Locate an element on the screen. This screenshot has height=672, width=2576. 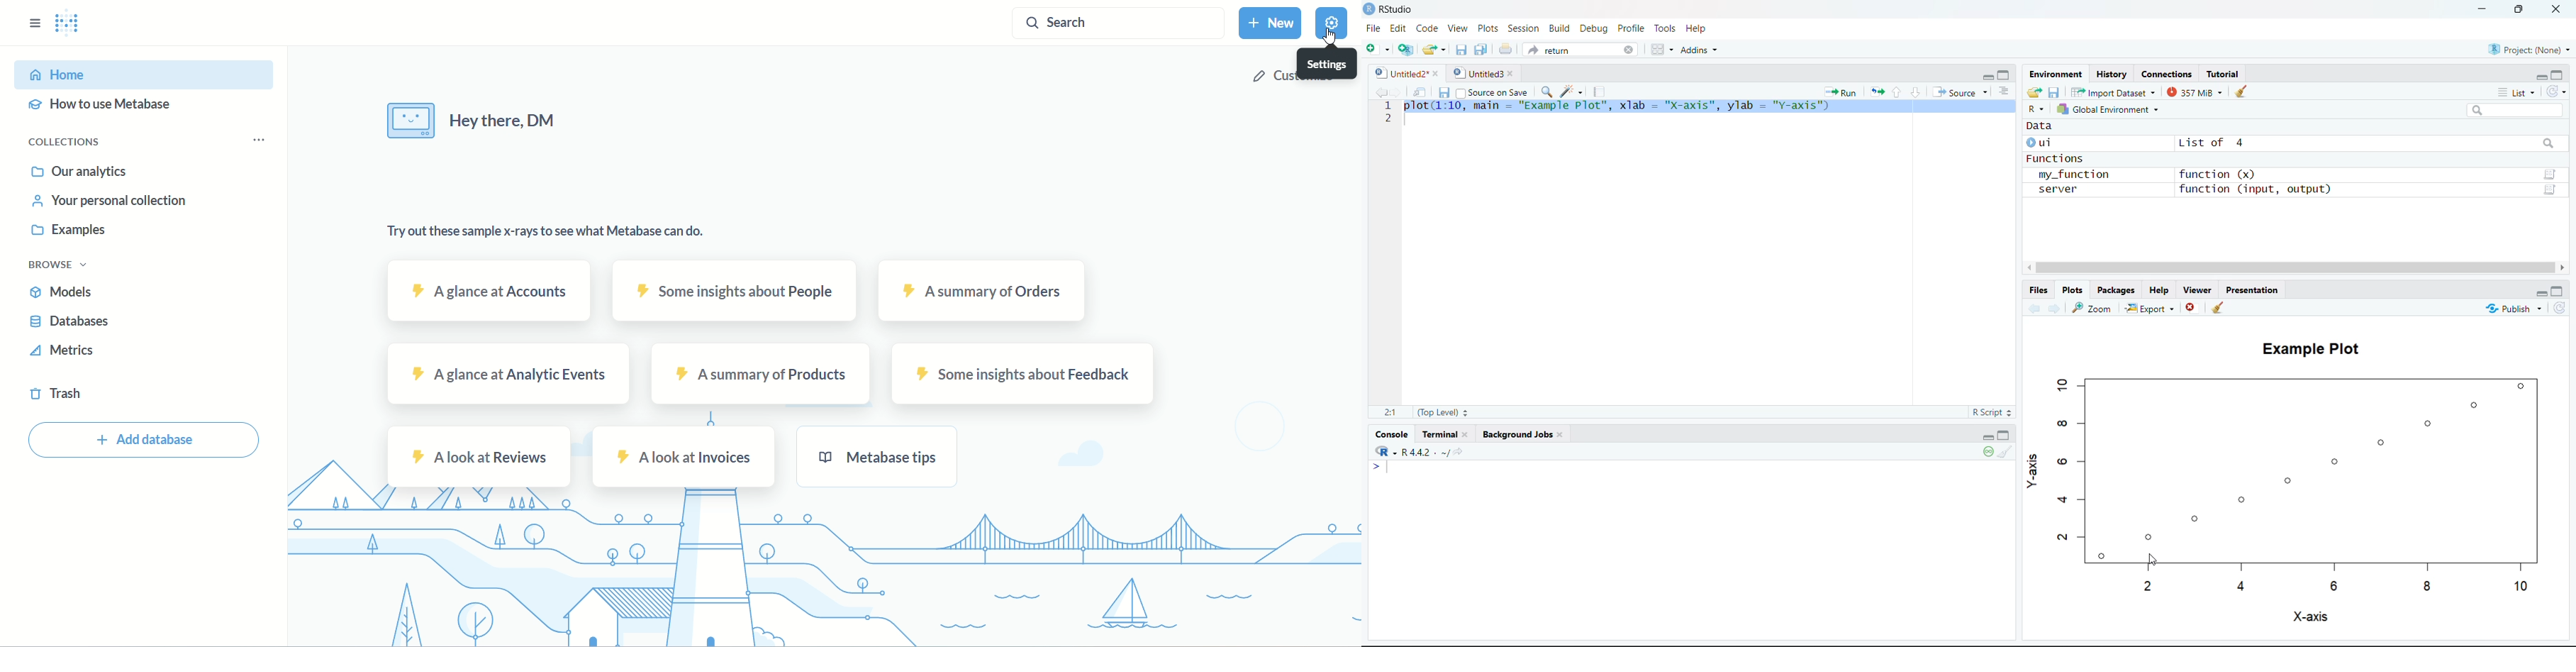
Show document outline (Ctrl + Shift + O) is located at coordinates (2002, 91).